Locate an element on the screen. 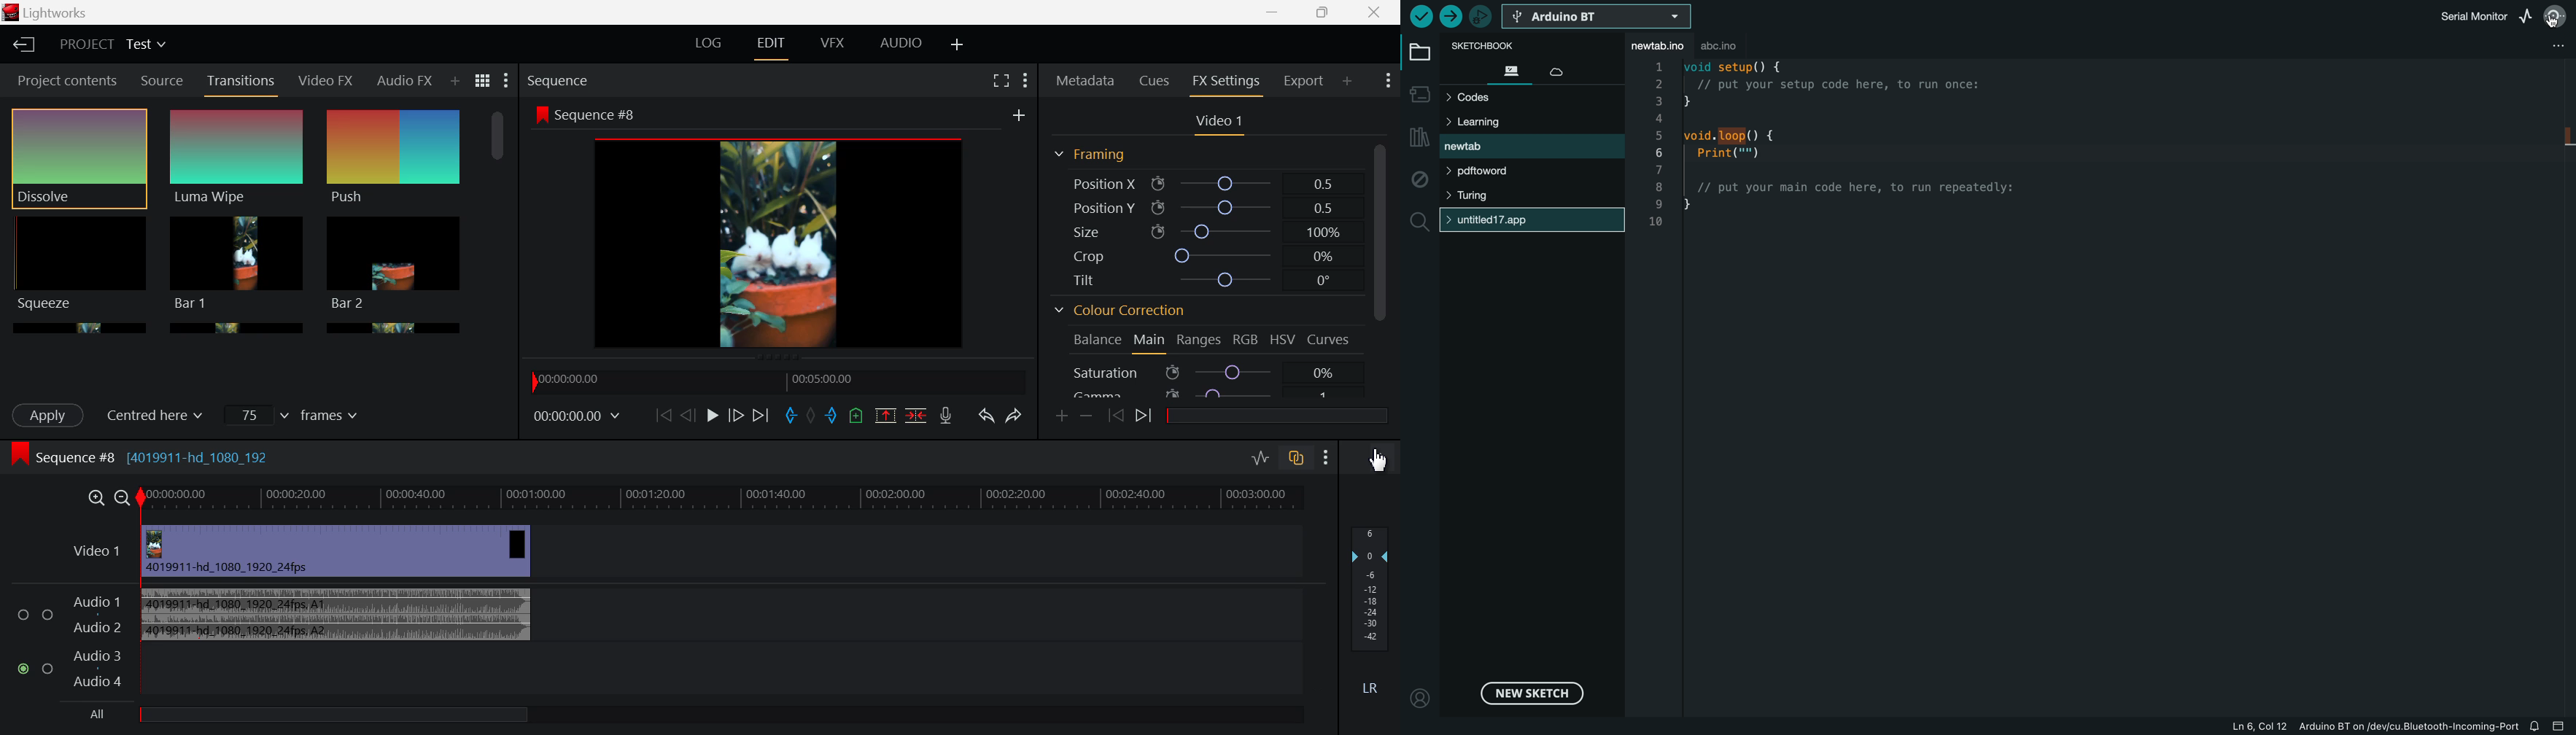  Project contents is located at coordinates (61, 79).